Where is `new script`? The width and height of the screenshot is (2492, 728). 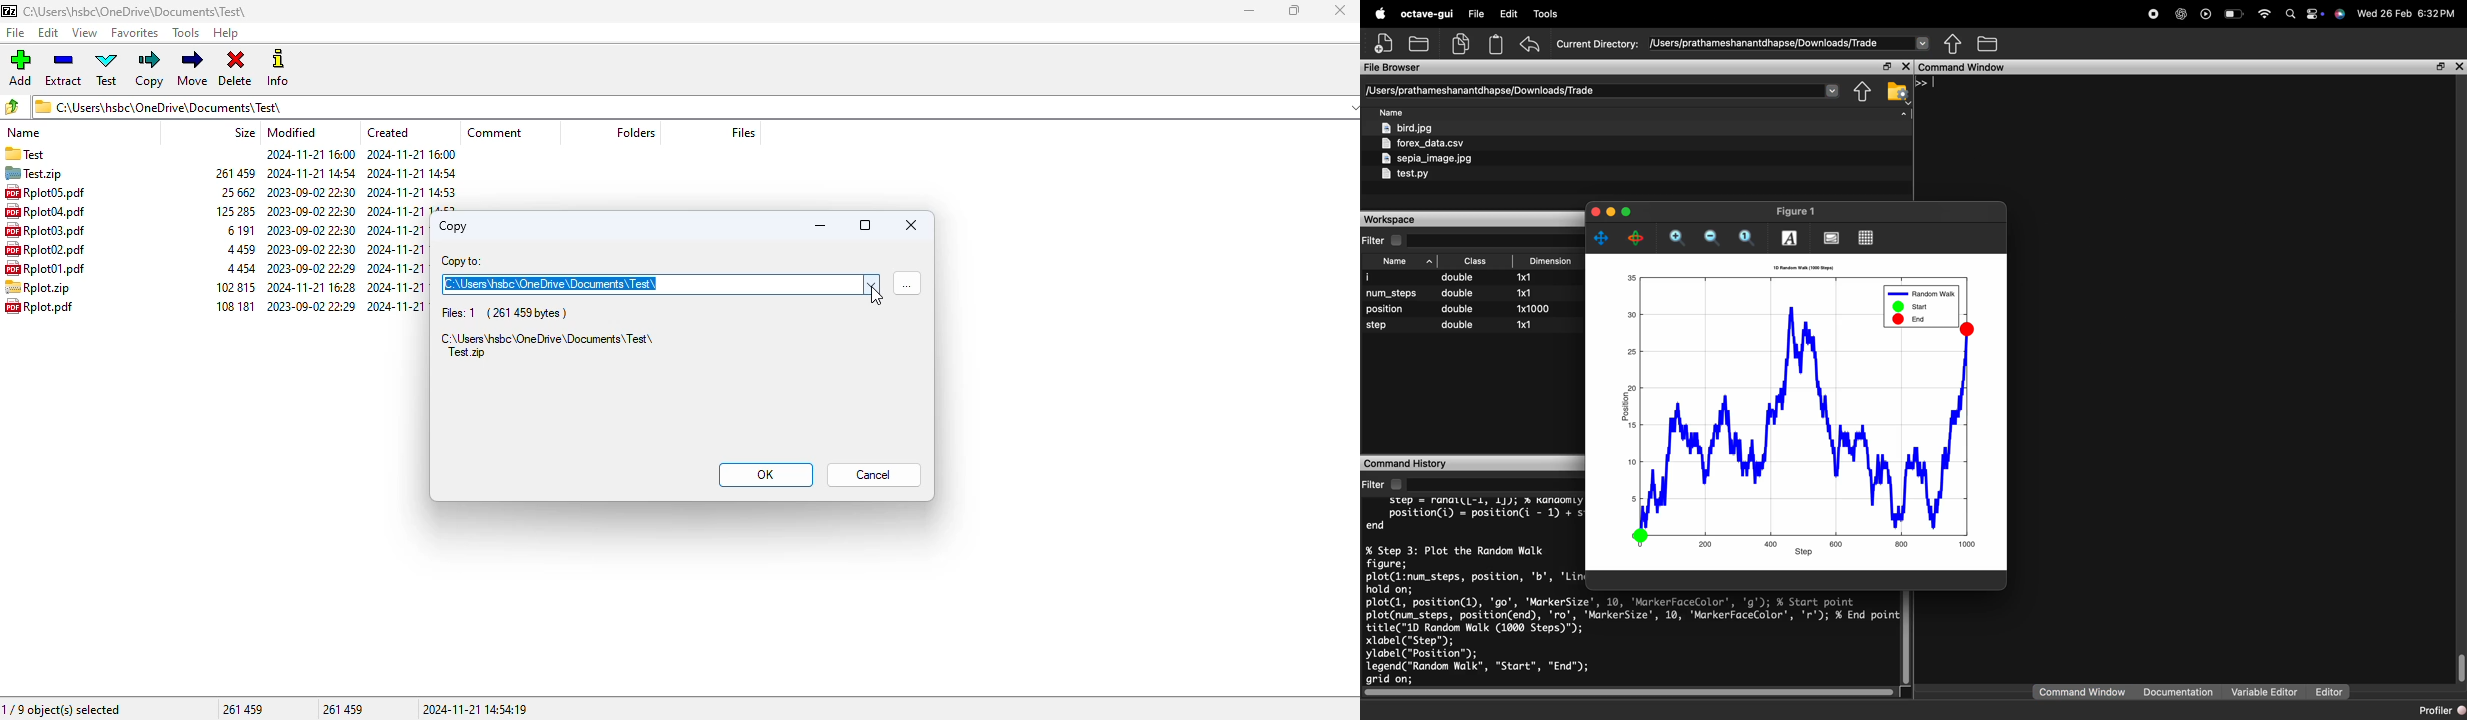 new script is located at coordinates (1385, 42).